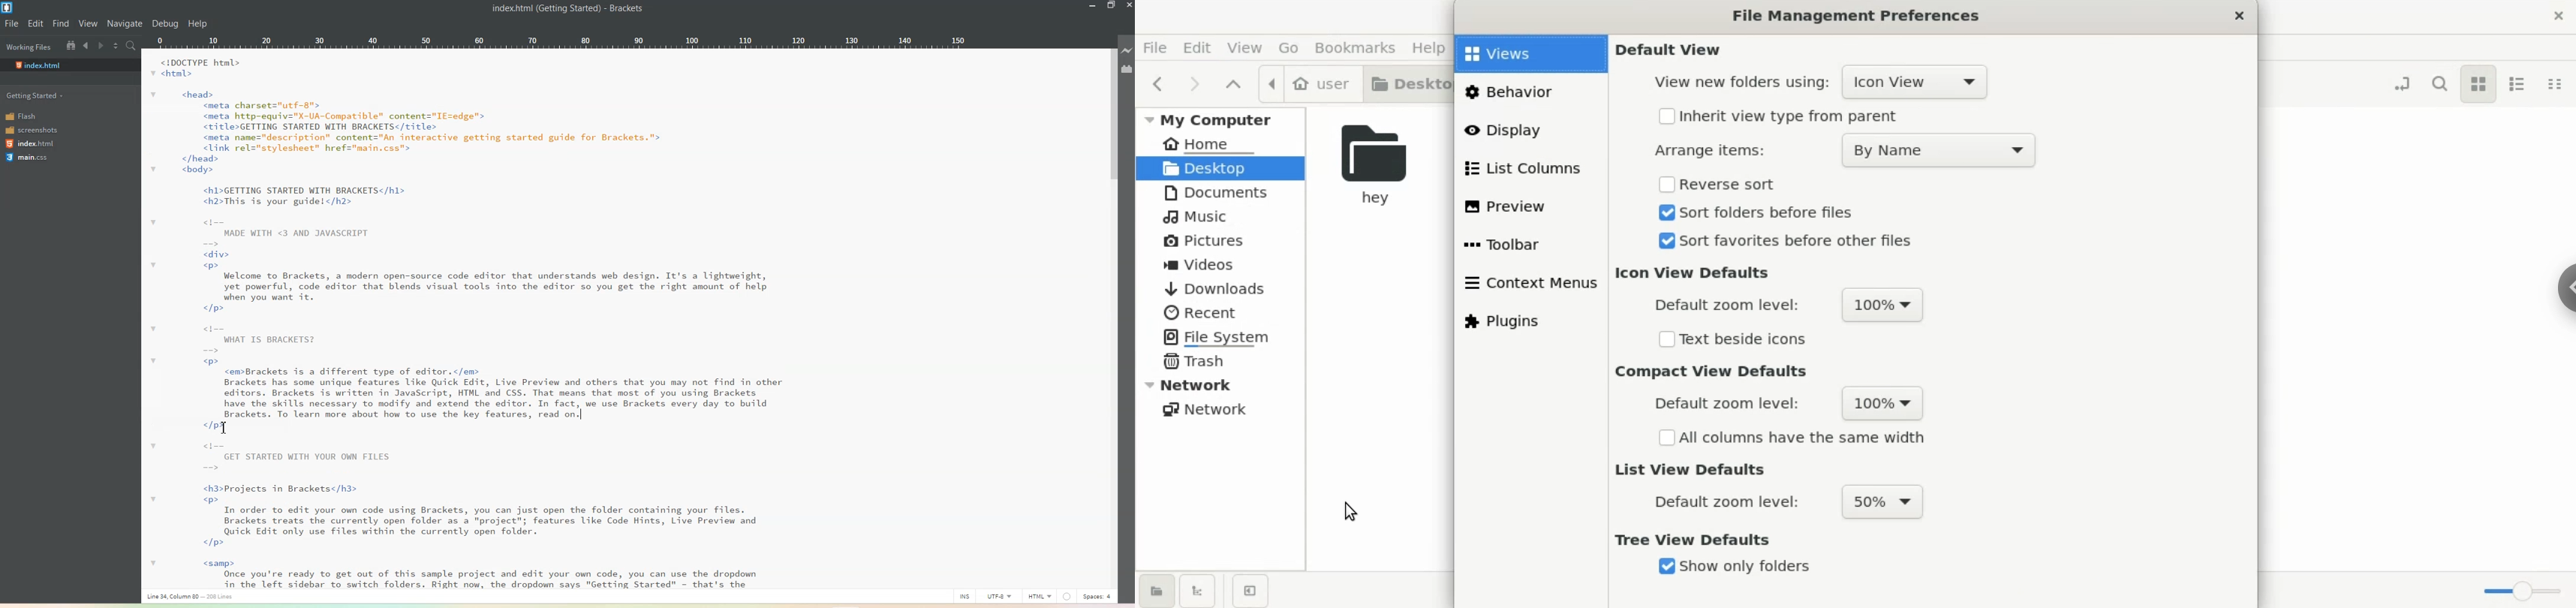  I want to click on sort favorites before other files, so click(1812, 239).